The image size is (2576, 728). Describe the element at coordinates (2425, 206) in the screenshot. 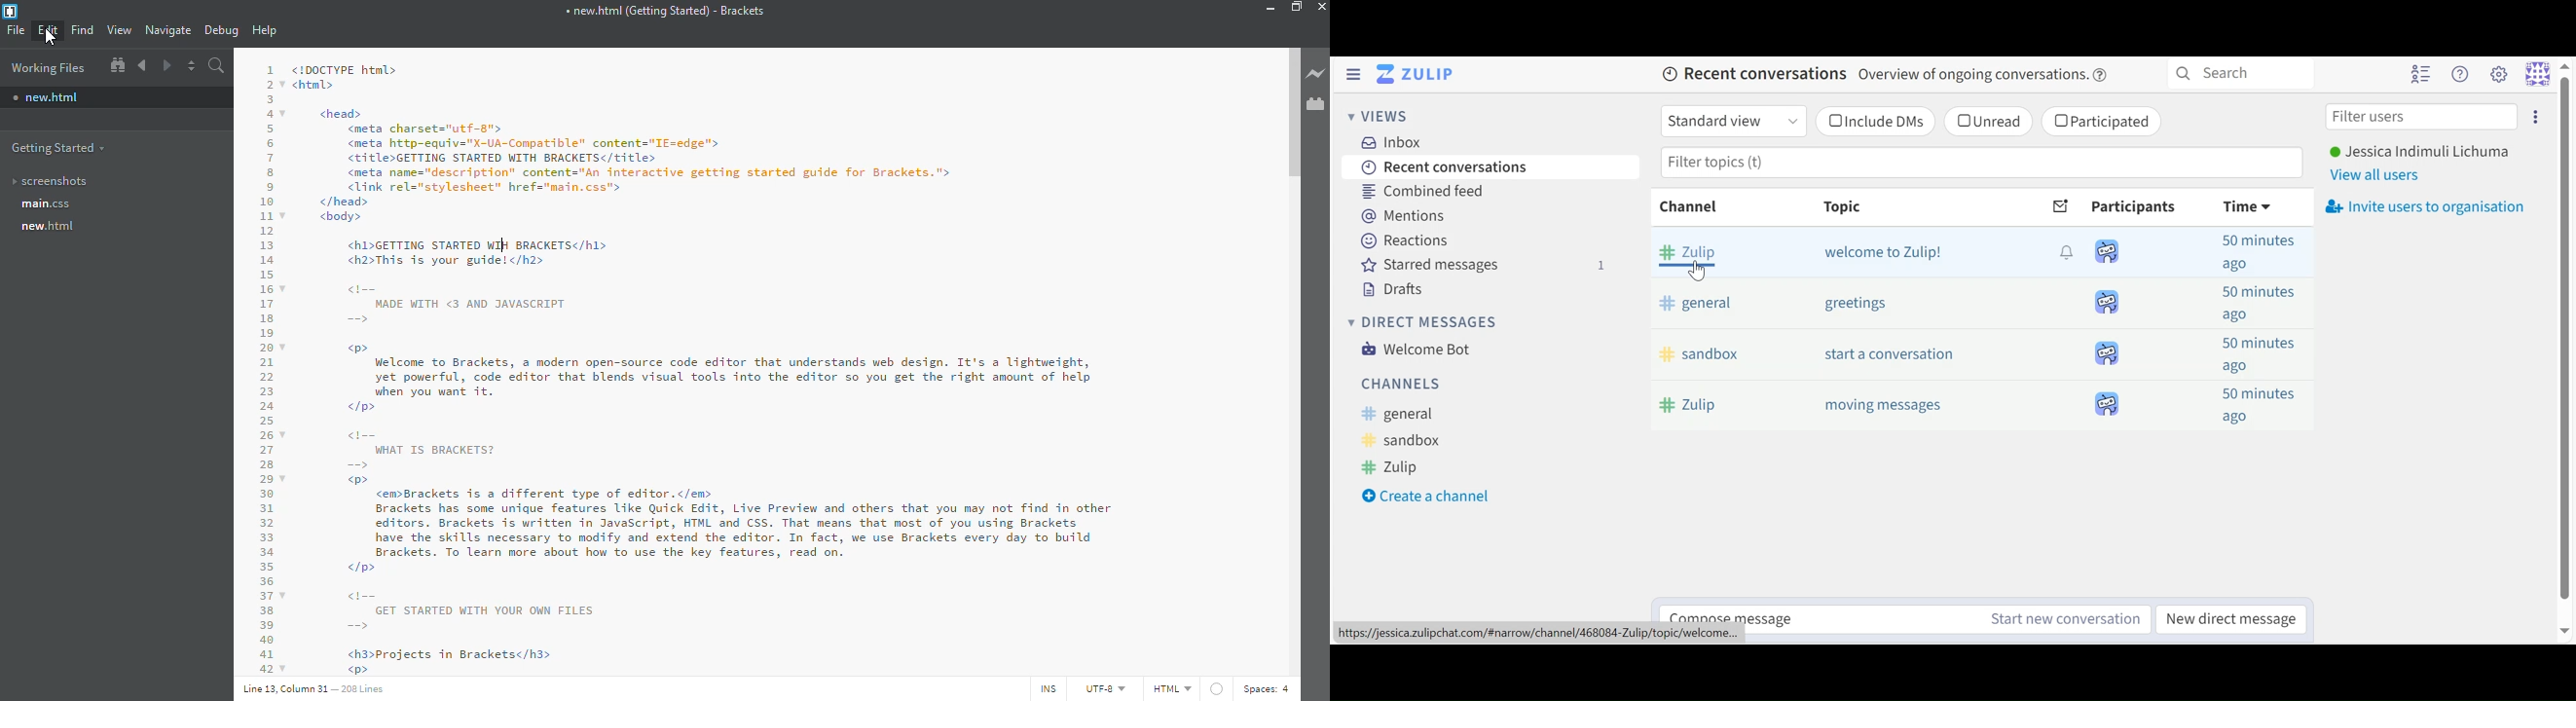

I see `Invite users to organisation` at that location.